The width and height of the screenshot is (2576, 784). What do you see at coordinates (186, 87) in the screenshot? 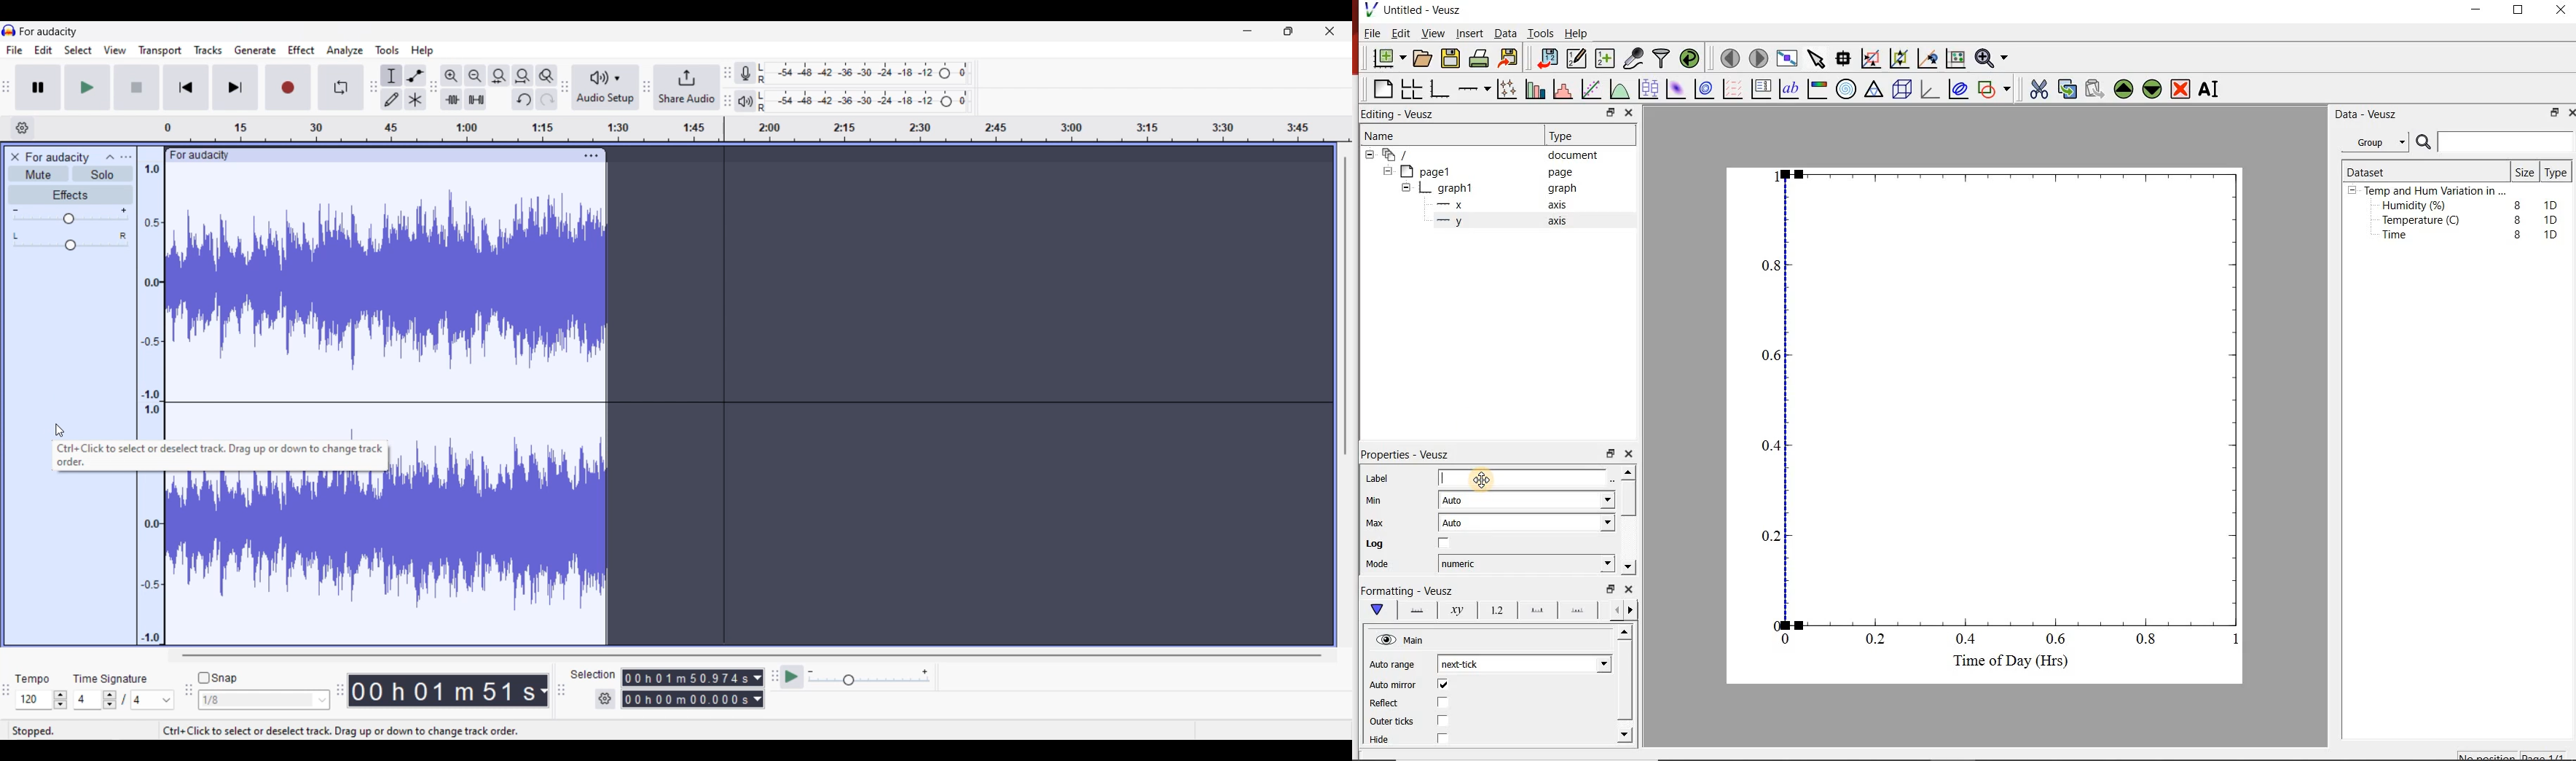
I see `Skip/Select to start` at bounding box center [186, 87].